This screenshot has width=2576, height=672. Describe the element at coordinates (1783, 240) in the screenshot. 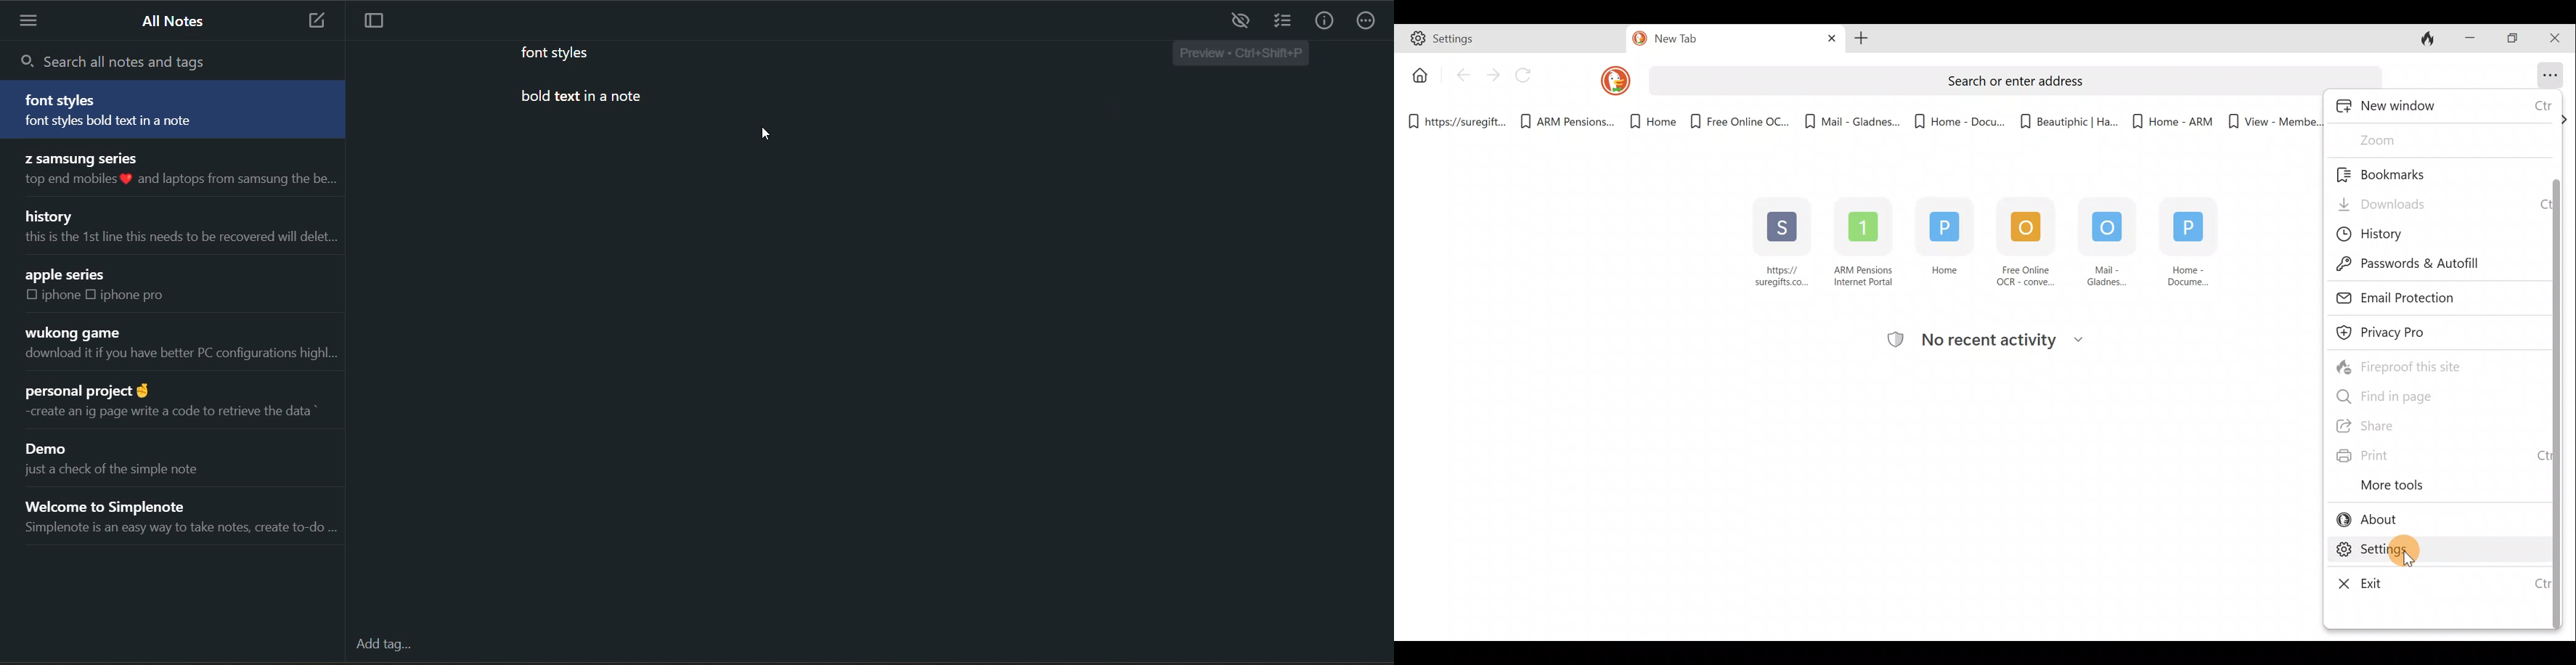

I see `https:// suregifts.com` at that location.